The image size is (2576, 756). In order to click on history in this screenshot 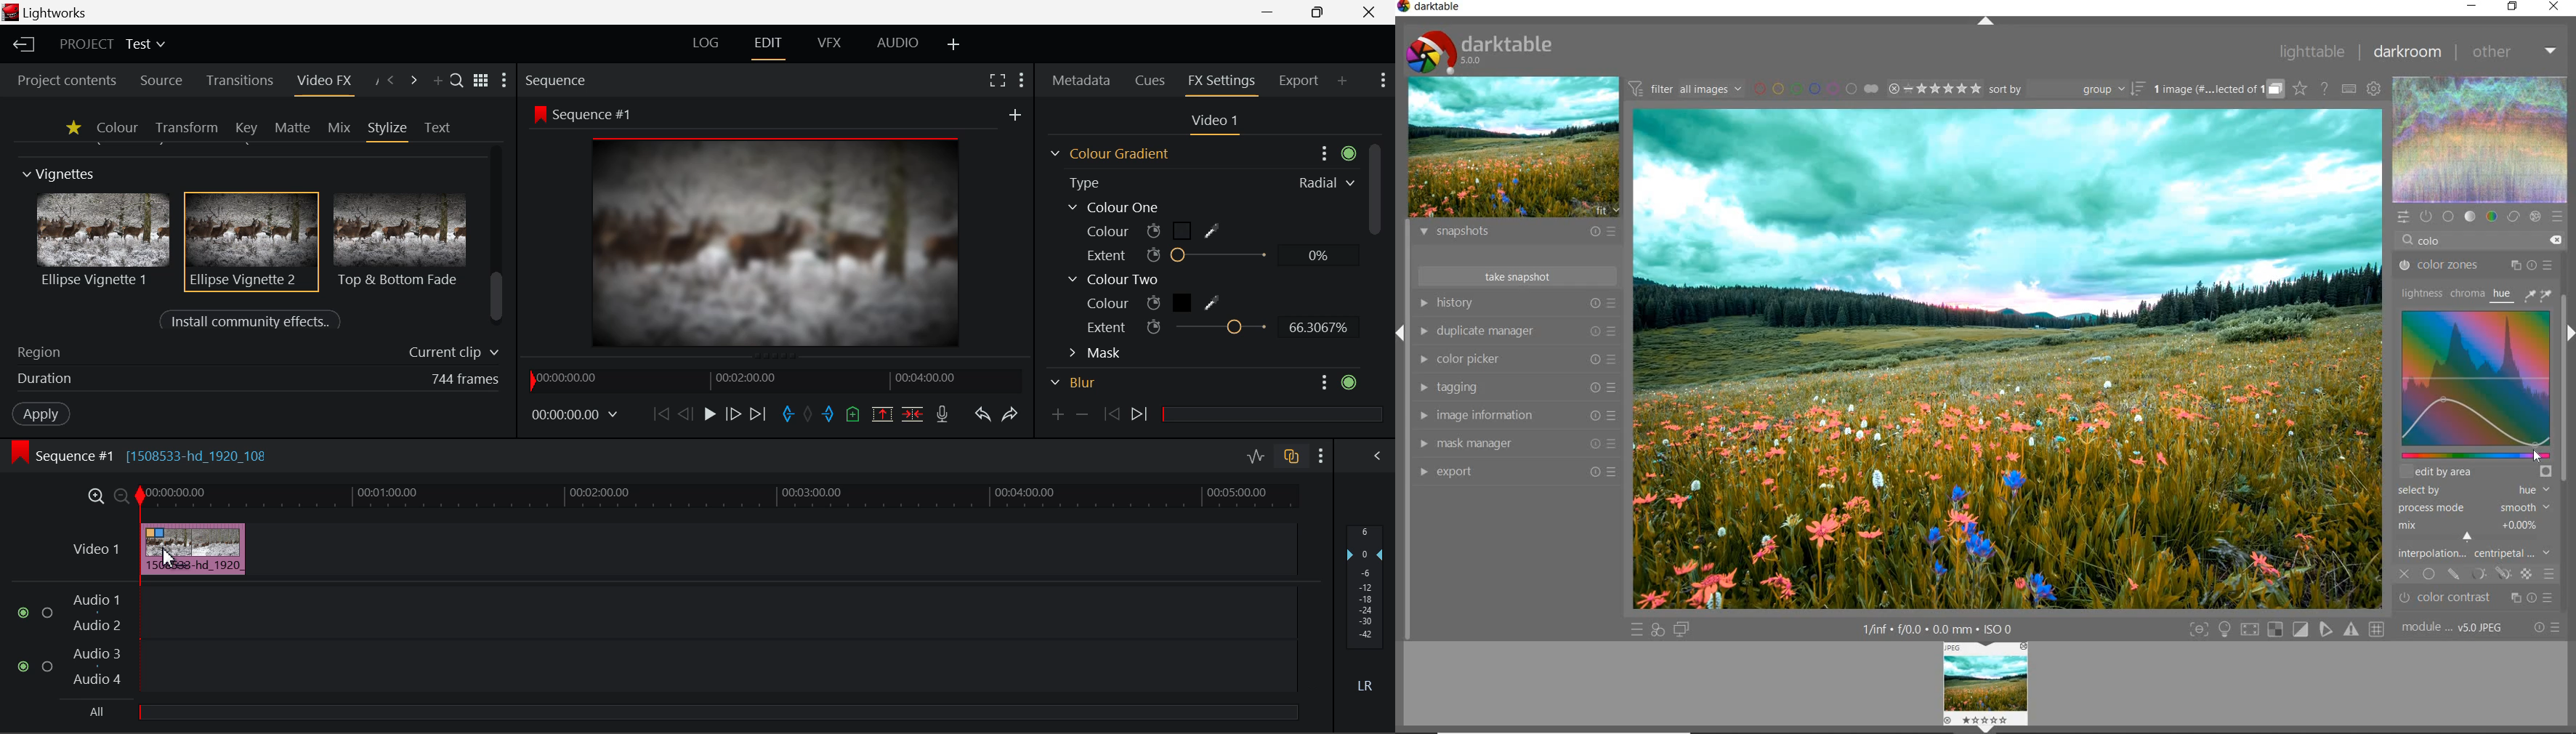, I will do `click(1516, 302)`.